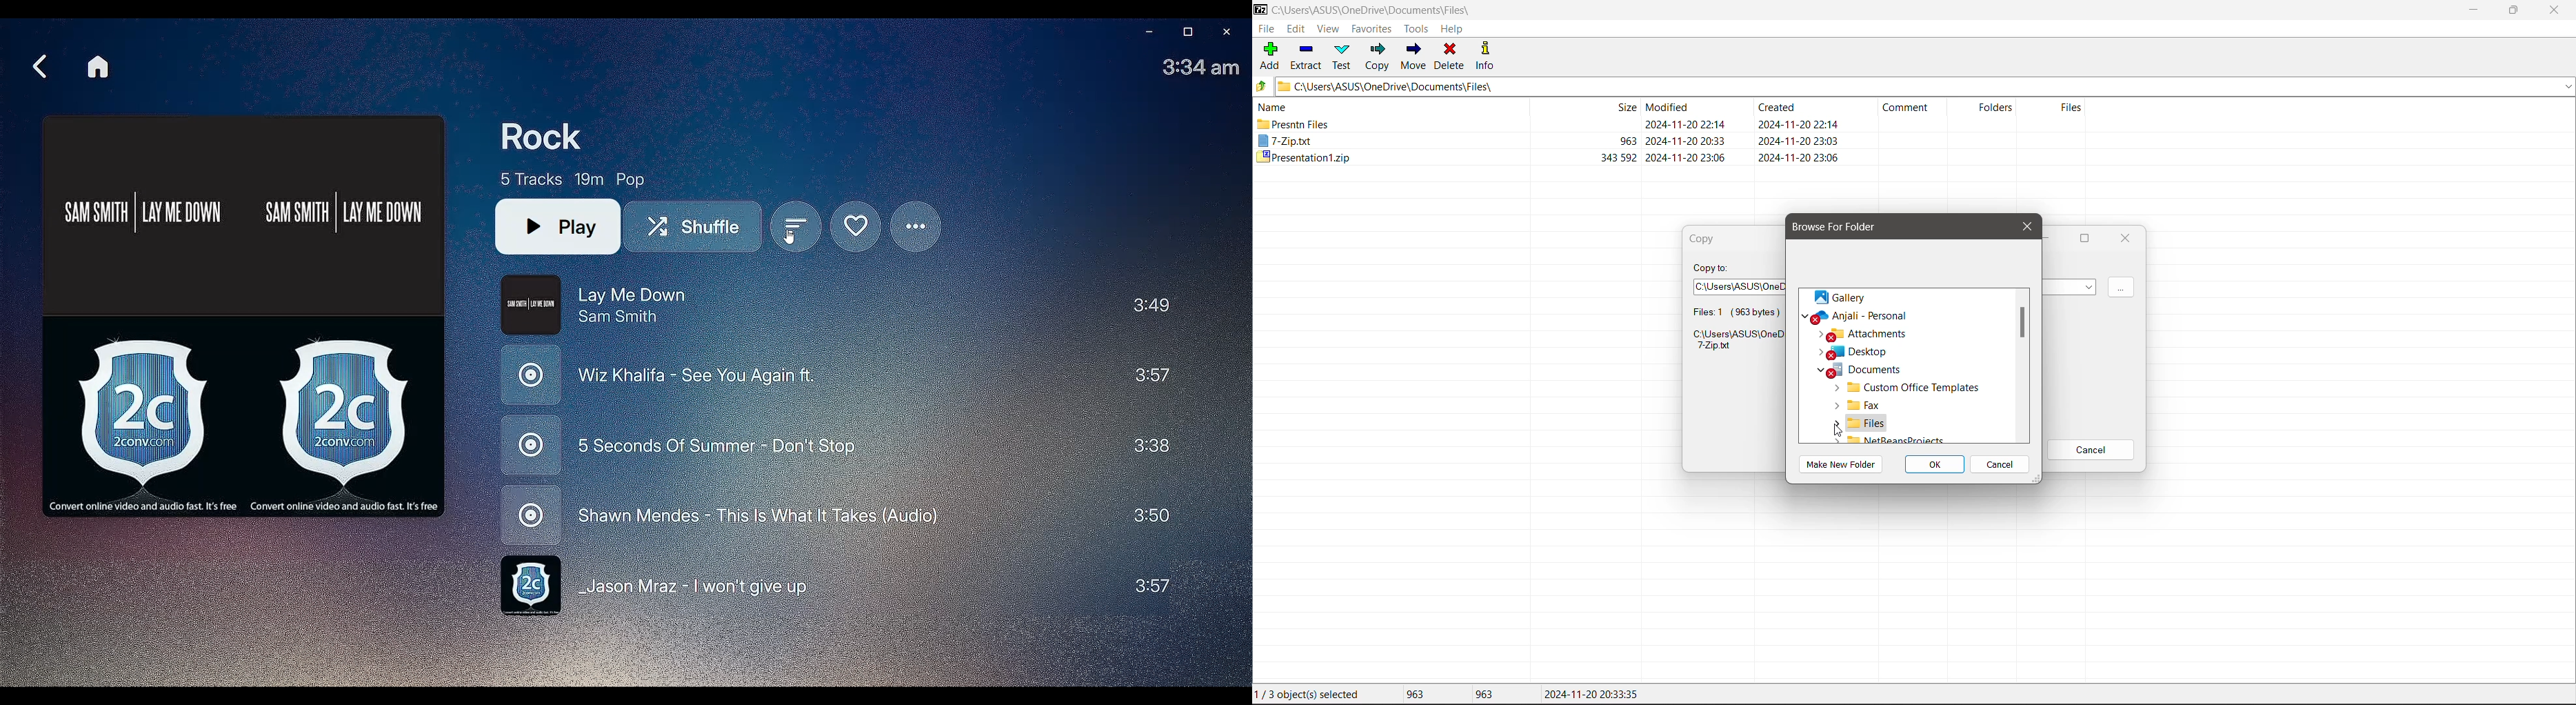 The height and width of the screenshot is (728, 2576). What do you see at coordinates (831, 516) in the screenshot?
I see `Shawn Mendes- This is what it takes(Audio)` at bounding box center [831, 516].